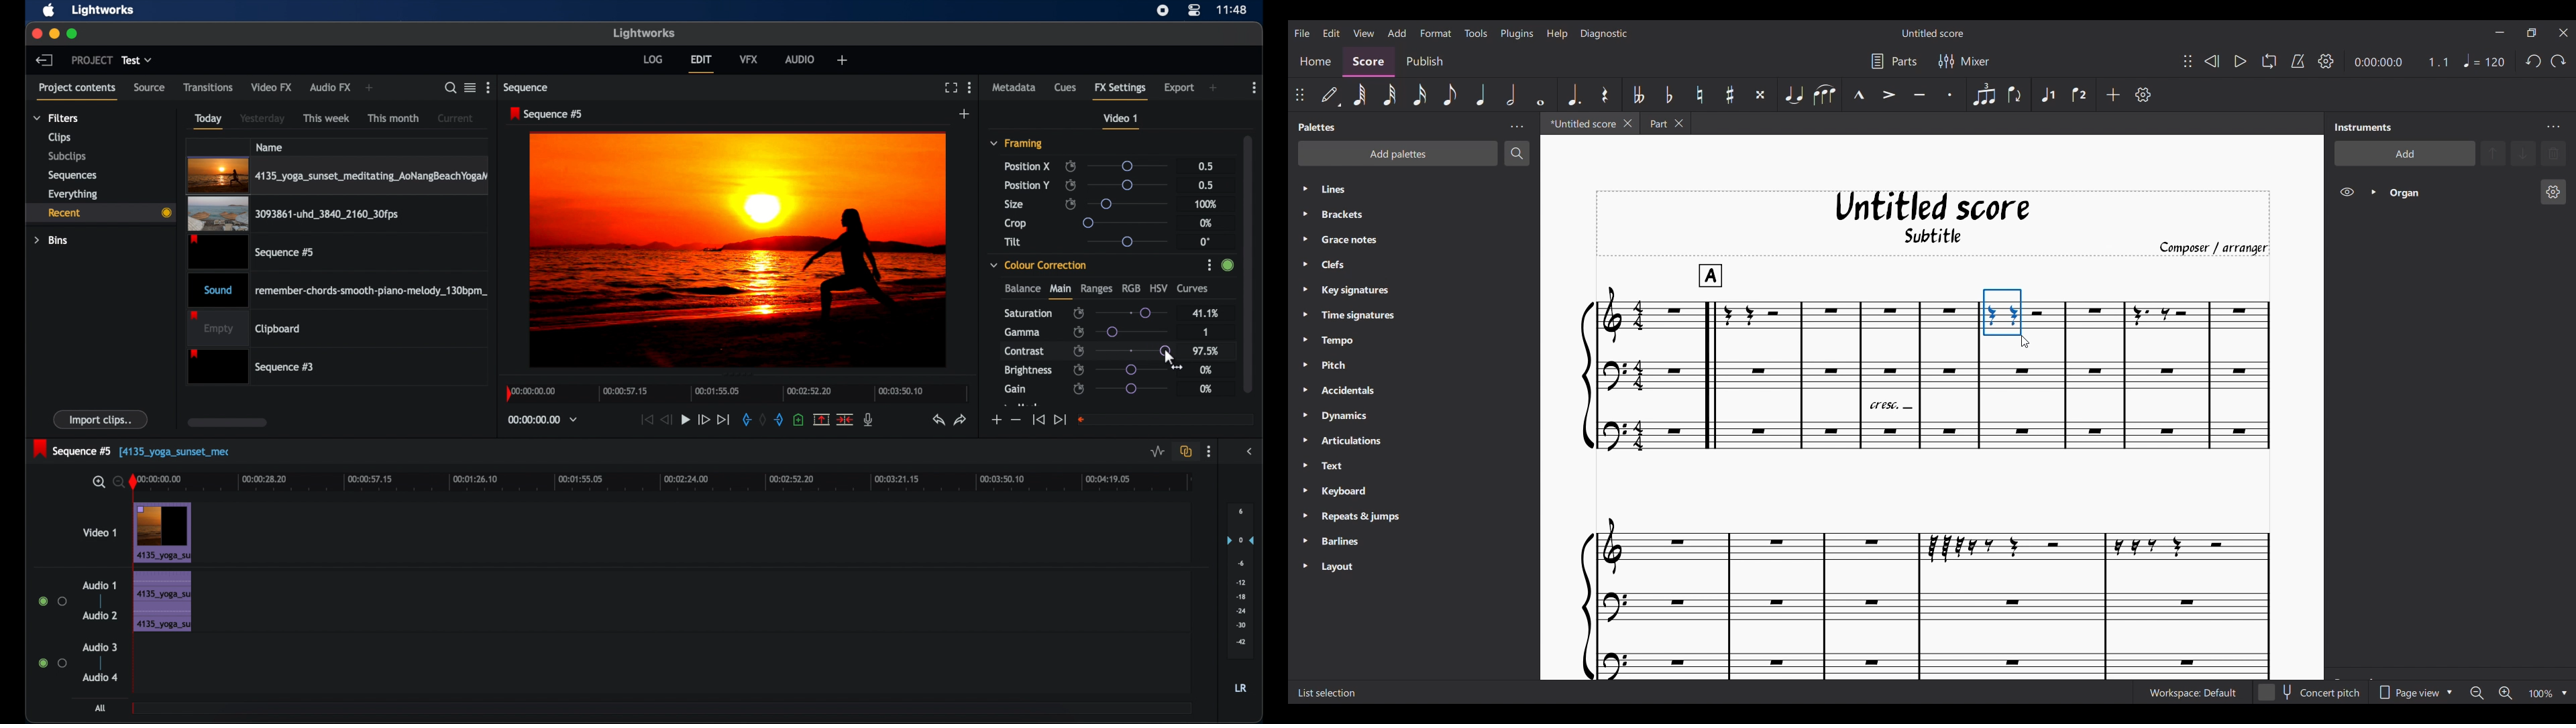  Describe the element at coordinates (92, 60) in the screenshot. I see `project` at that location.